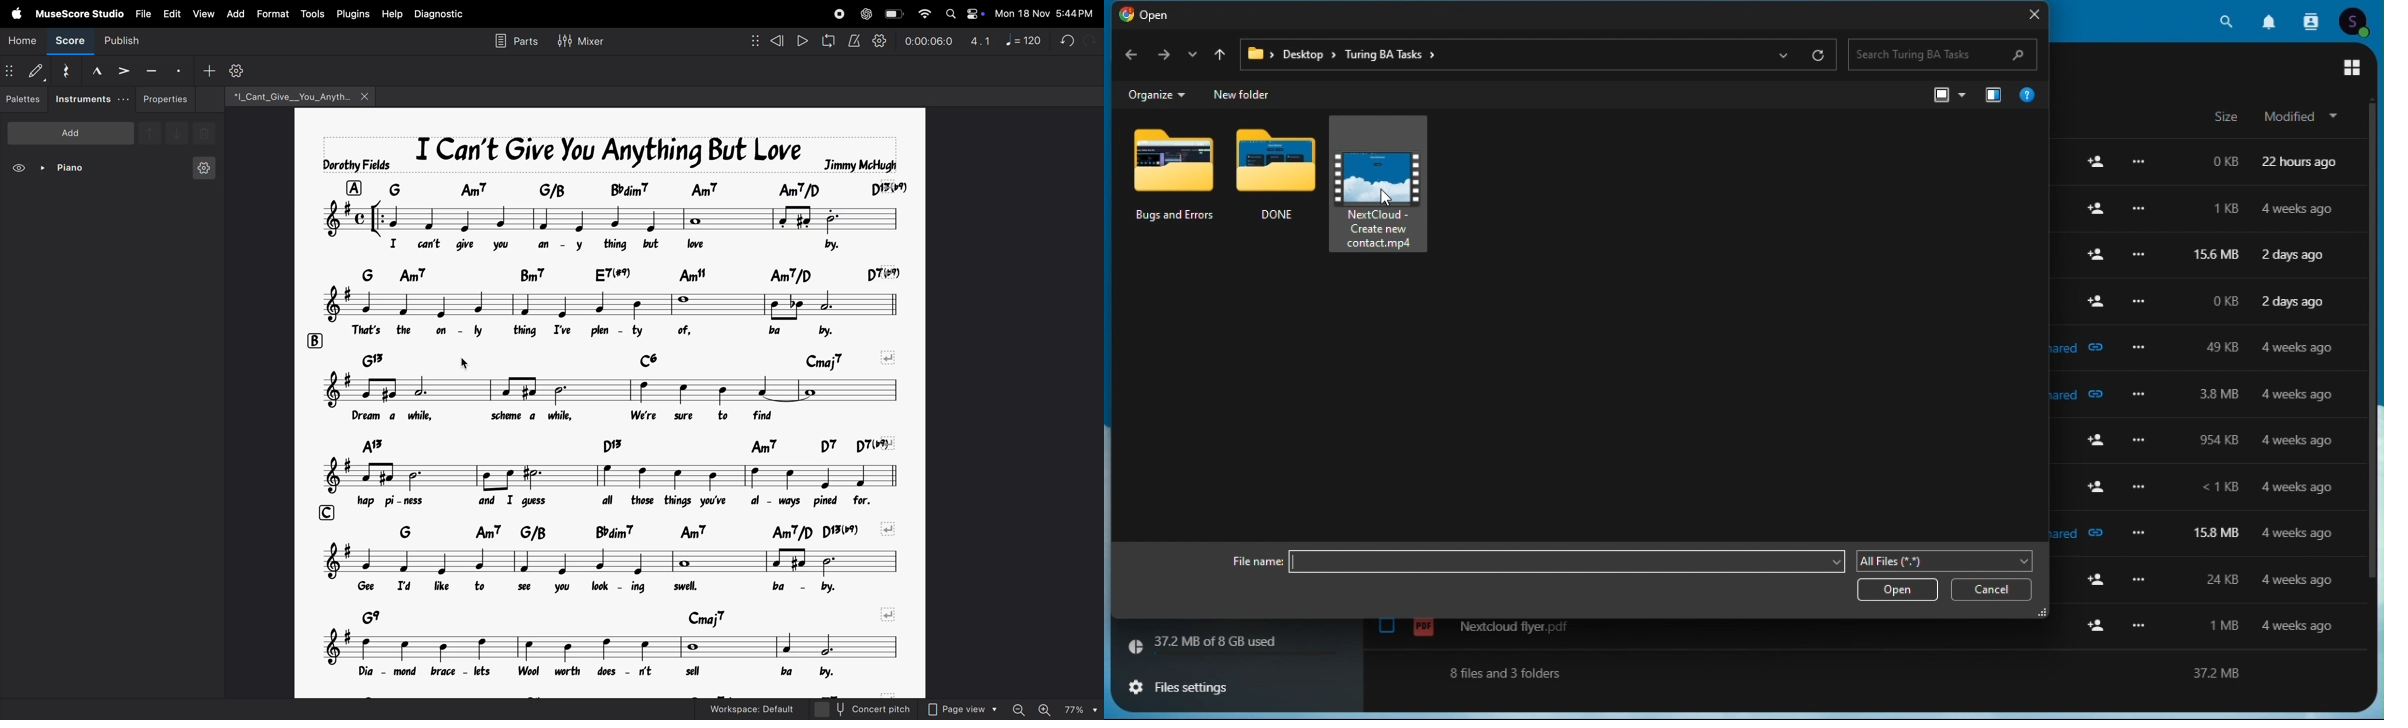 This screenshot has height=728, width=2408. I want to click on staccato, so click(179, 69).